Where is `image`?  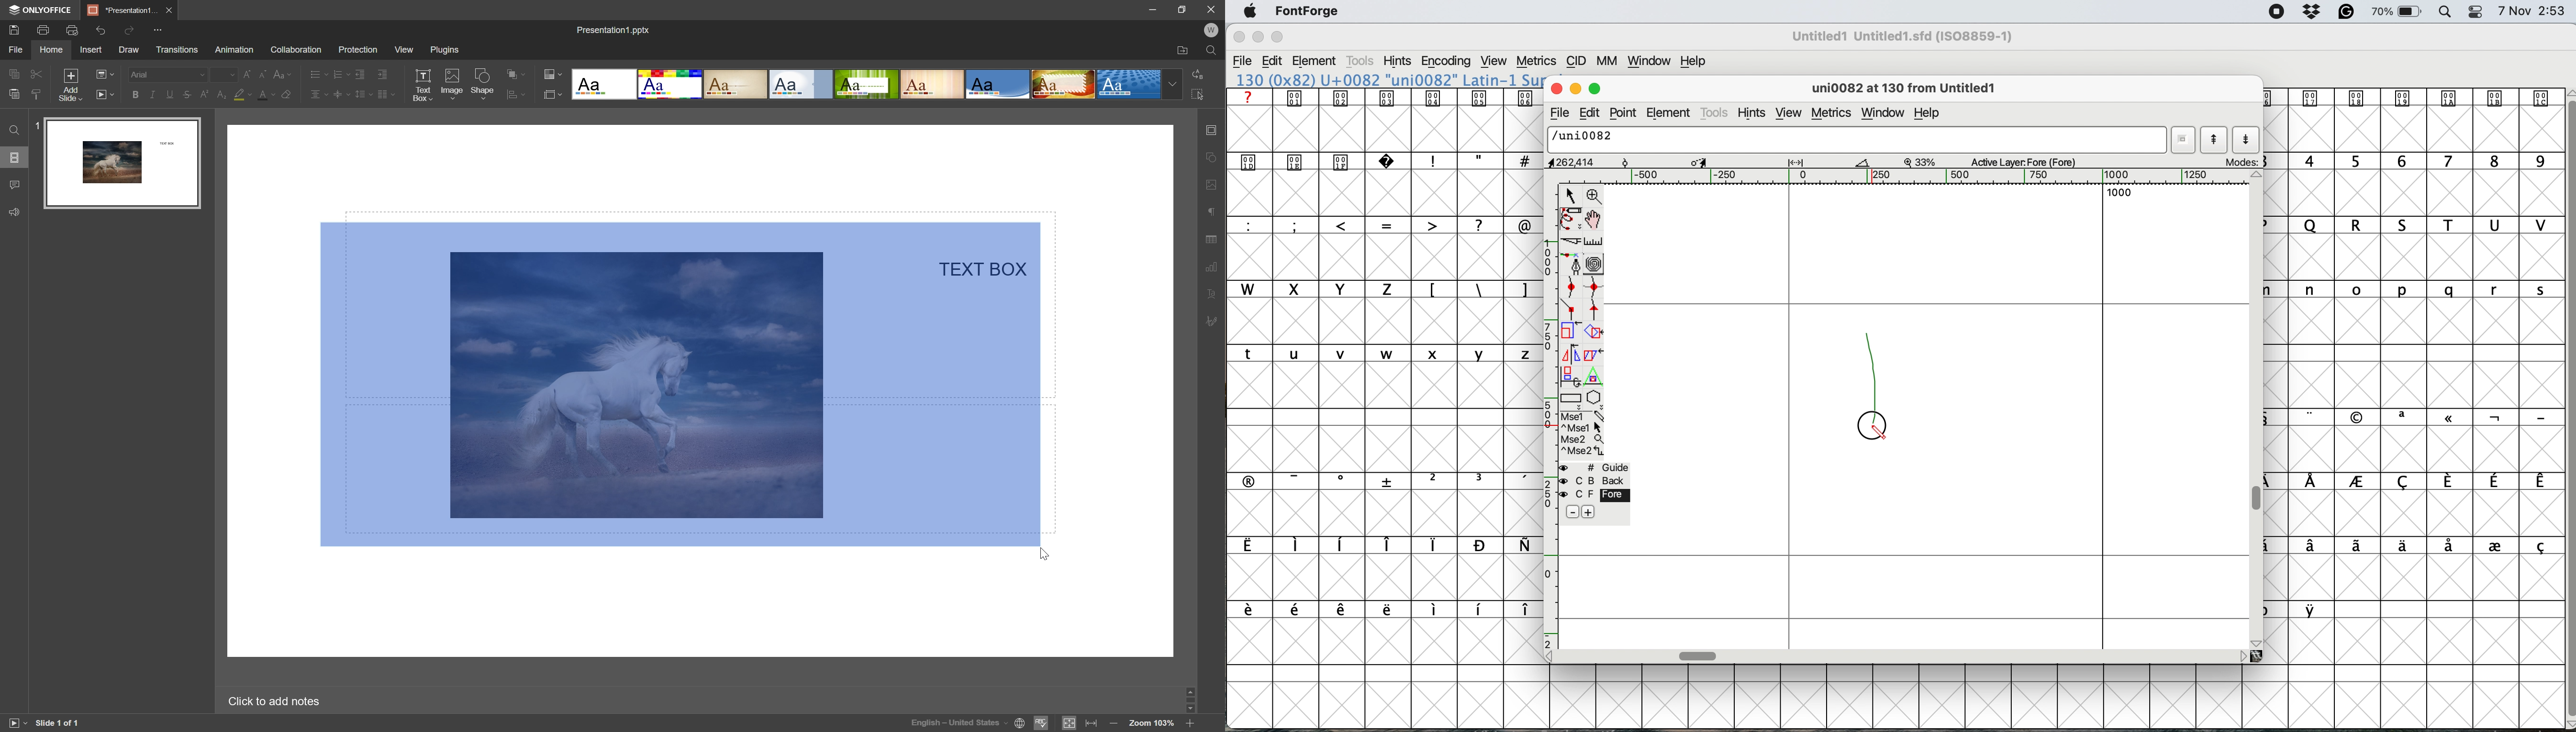 image is located at coordinates (451, 83).